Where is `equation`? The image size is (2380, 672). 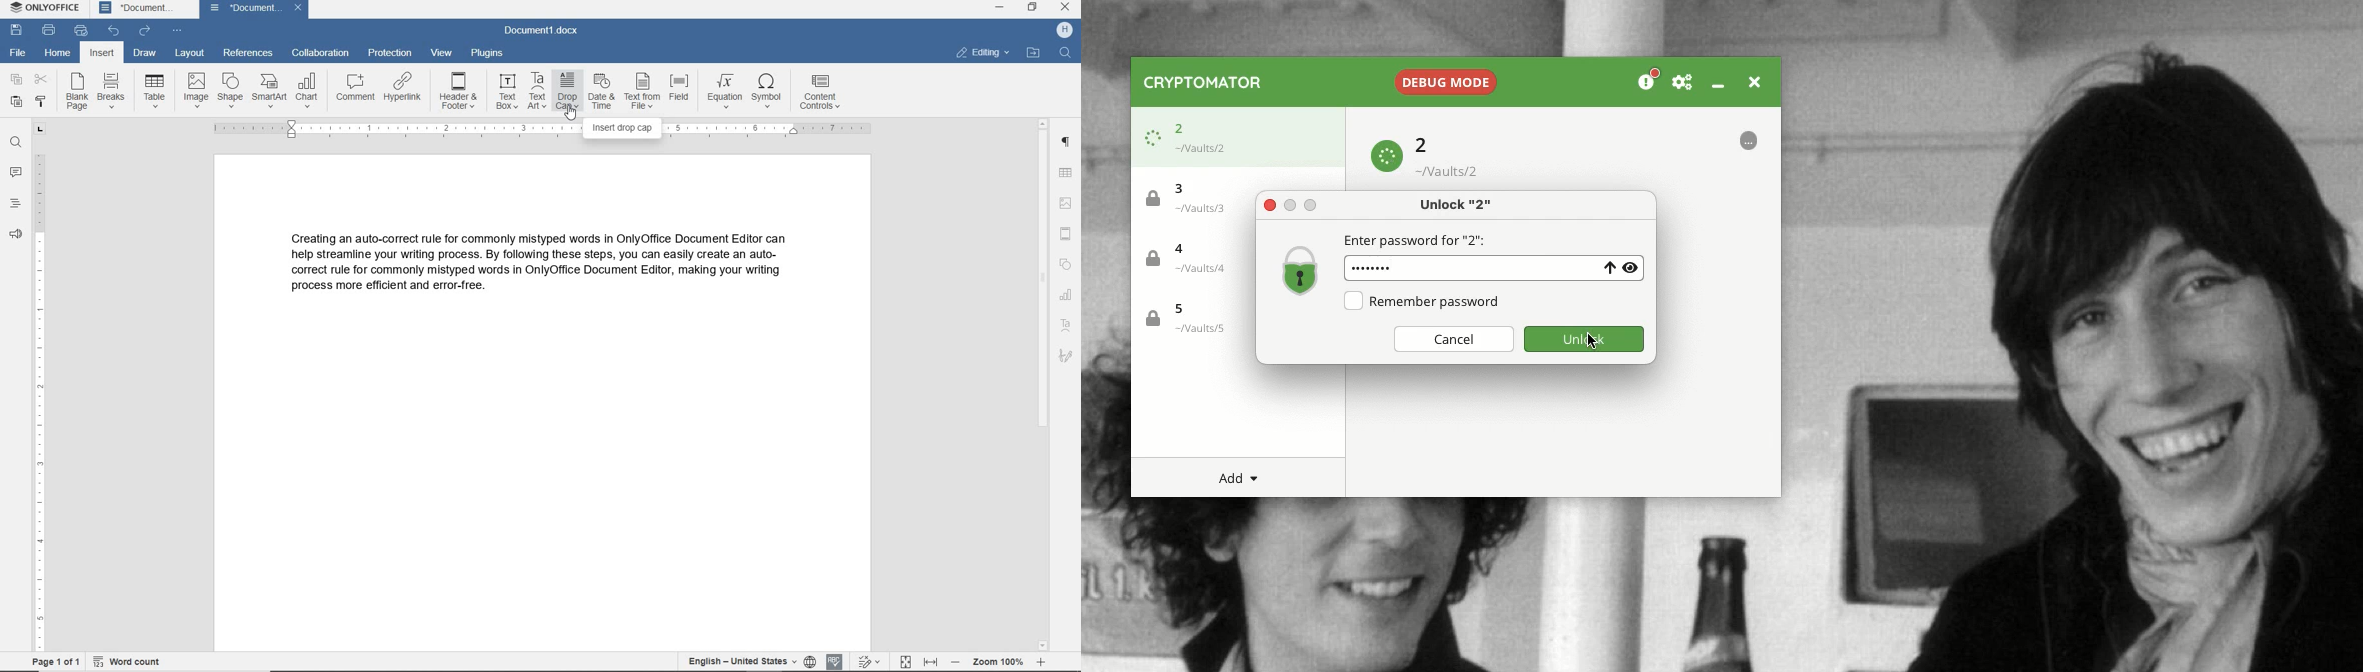 equation is located at coordinates (723, 92).